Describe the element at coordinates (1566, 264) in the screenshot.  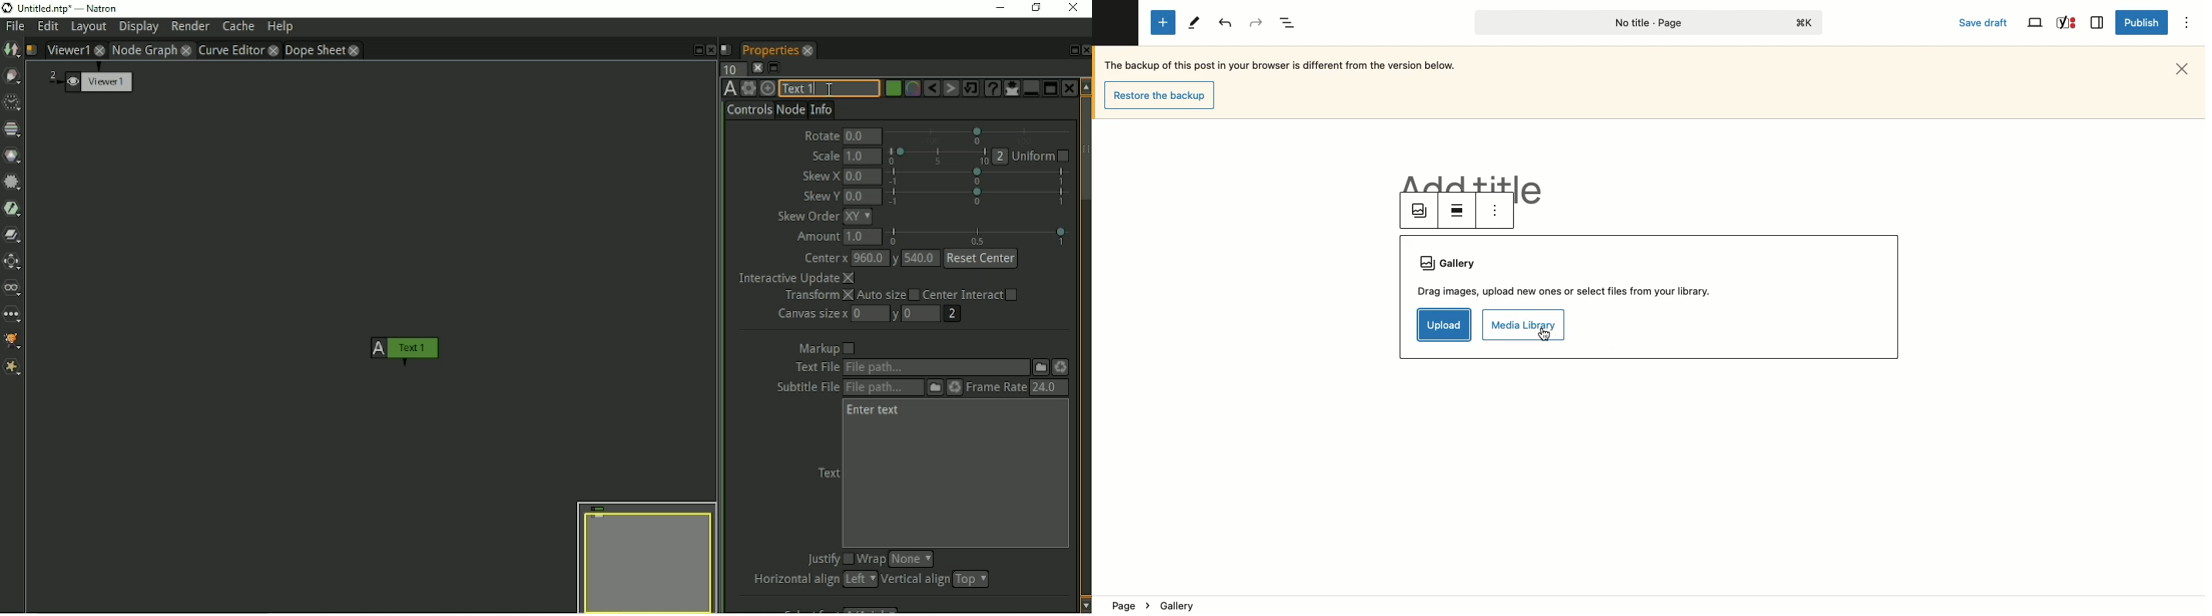
I see `Gallery` at that location.